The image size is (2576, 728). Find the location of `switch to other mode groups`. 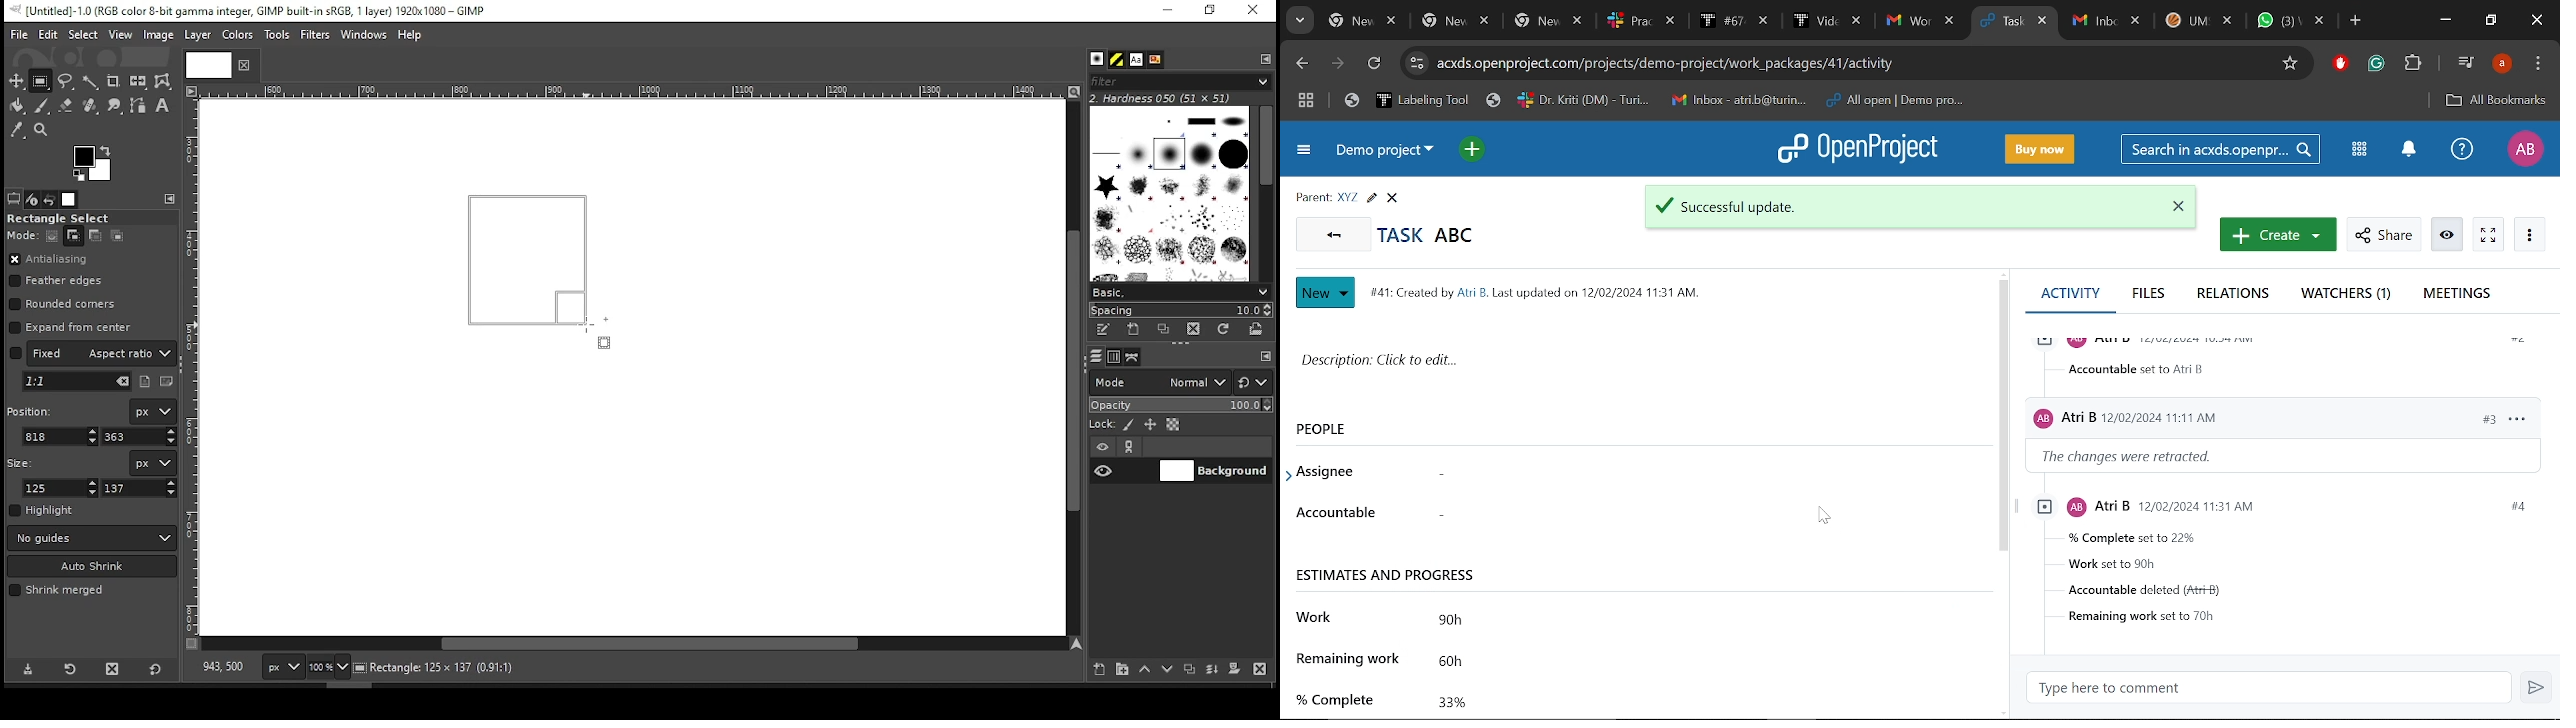

switch to other mode groups is located at coordinates (1252, 384).